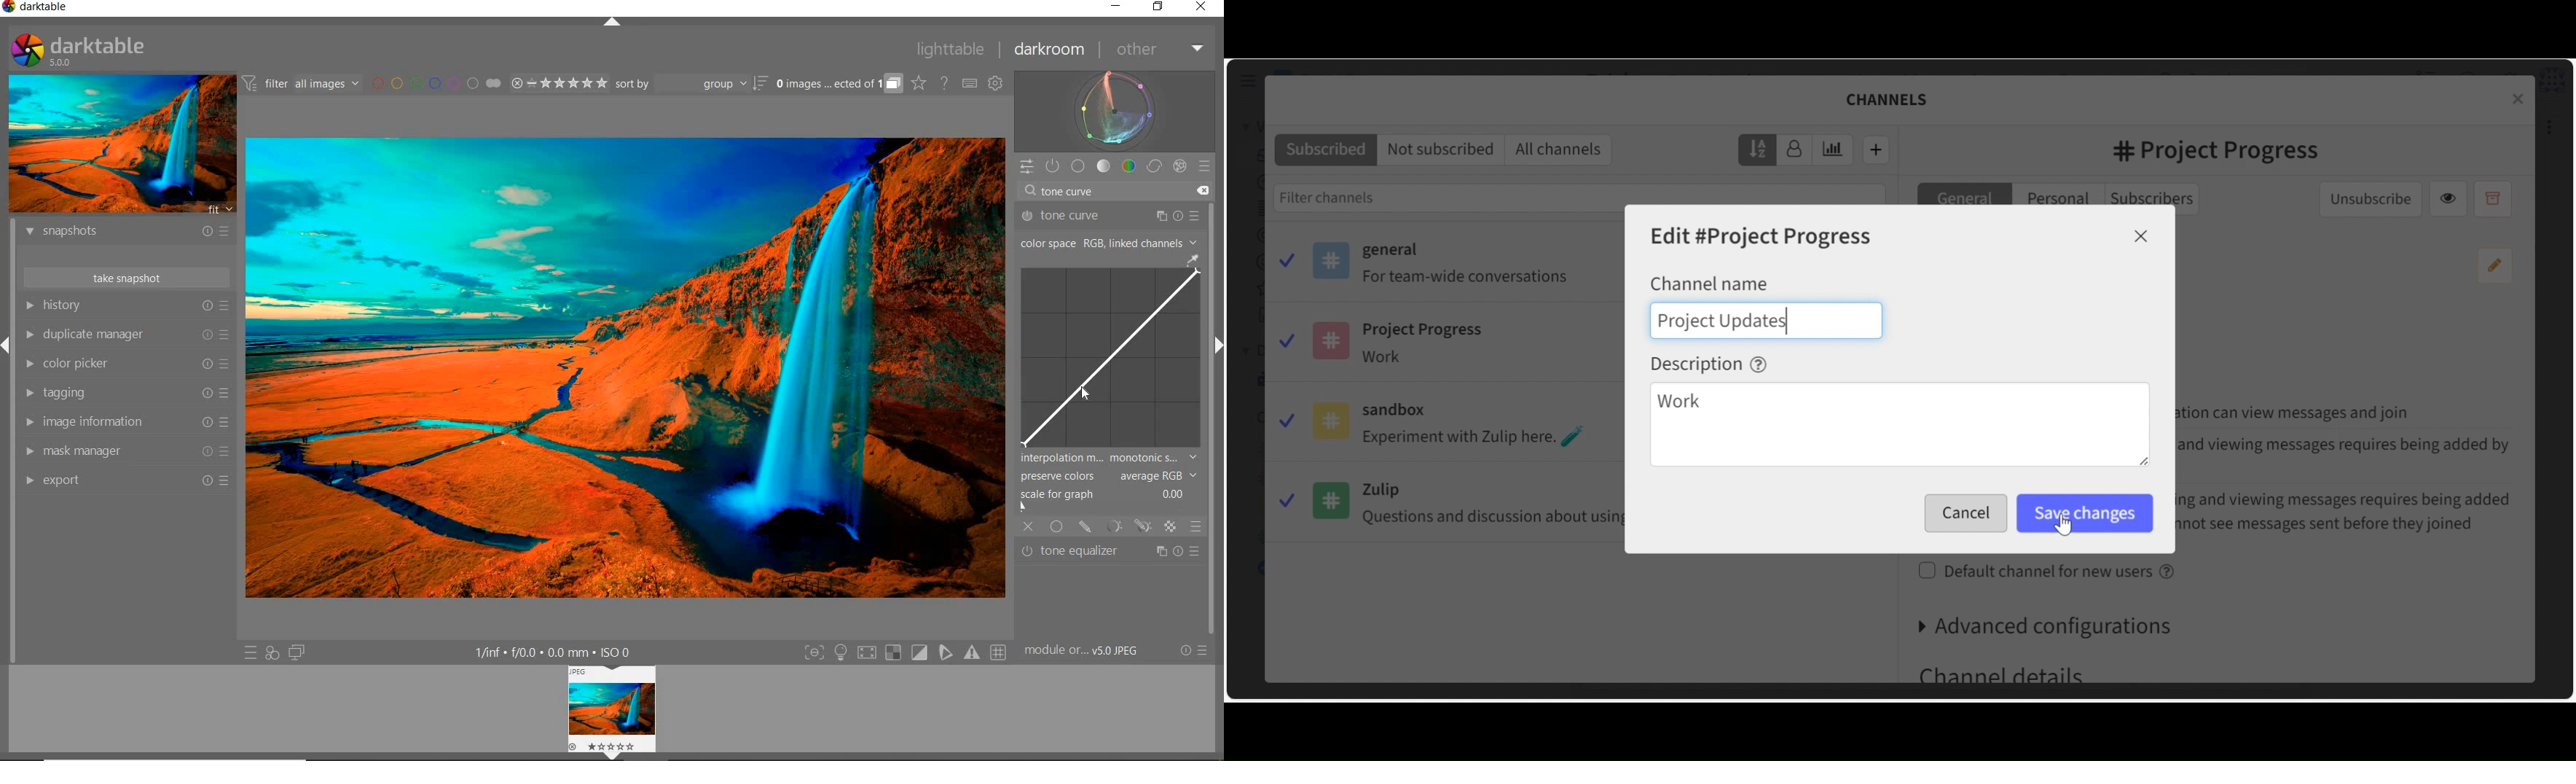 This screenshot has height=784, width=2576. What do you see at coordinates (2085, 514) in the screenshot?
I see `Save Changes` at bounding box center [2085, 514].